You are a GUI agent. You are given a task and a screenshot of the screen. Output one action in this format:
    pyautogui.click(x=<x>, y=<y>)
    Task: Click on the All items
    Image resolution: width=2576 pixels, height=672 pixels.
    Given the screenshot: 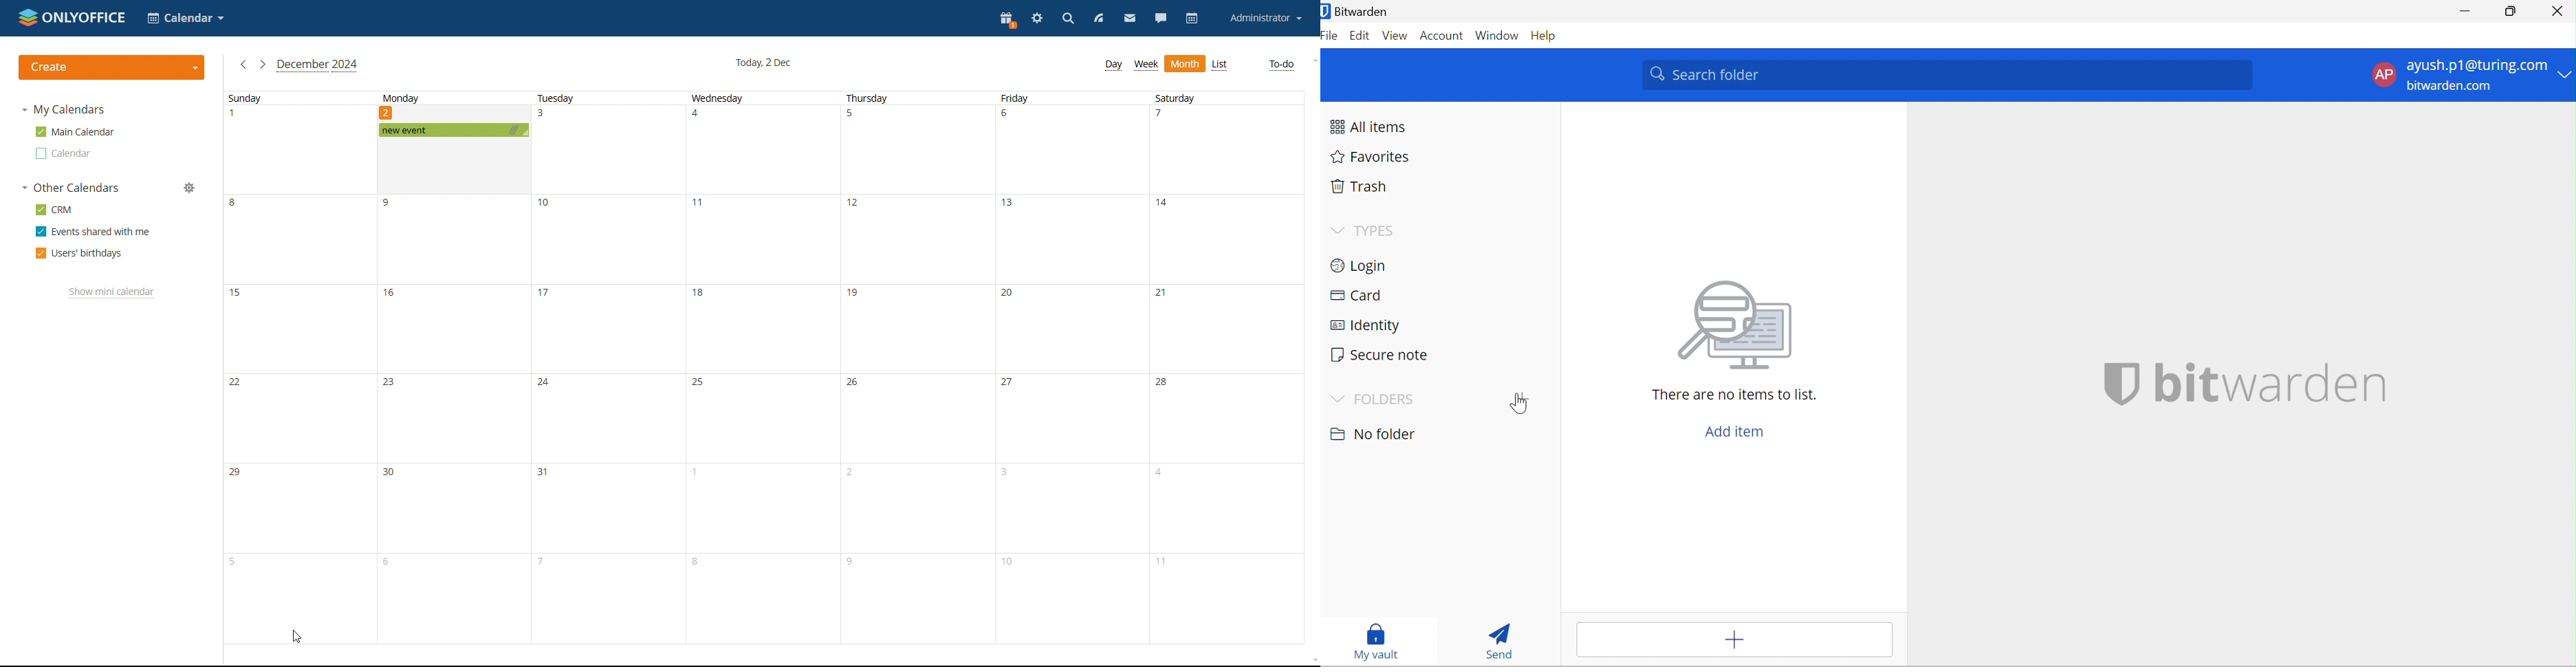 What is the action you would take?
    pyautogui.click(x=1375, y=125)
    